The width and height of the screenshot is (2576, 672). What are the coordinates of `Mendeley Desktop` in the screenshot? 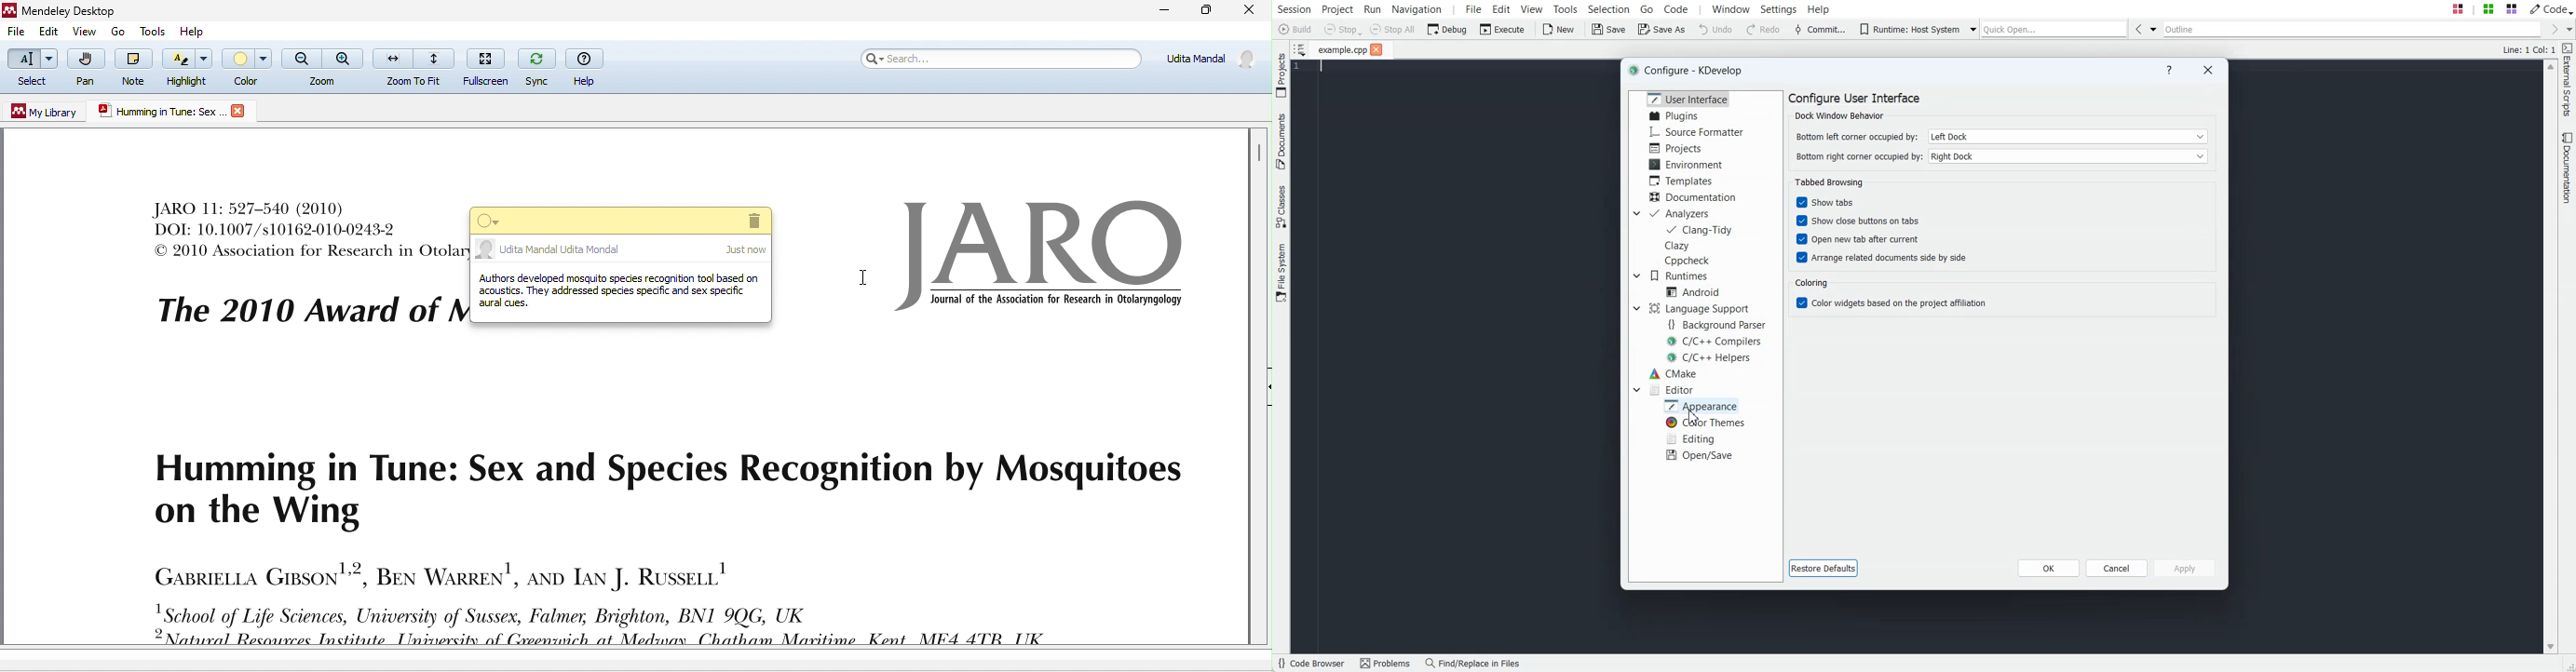 It's located at (84, 10).